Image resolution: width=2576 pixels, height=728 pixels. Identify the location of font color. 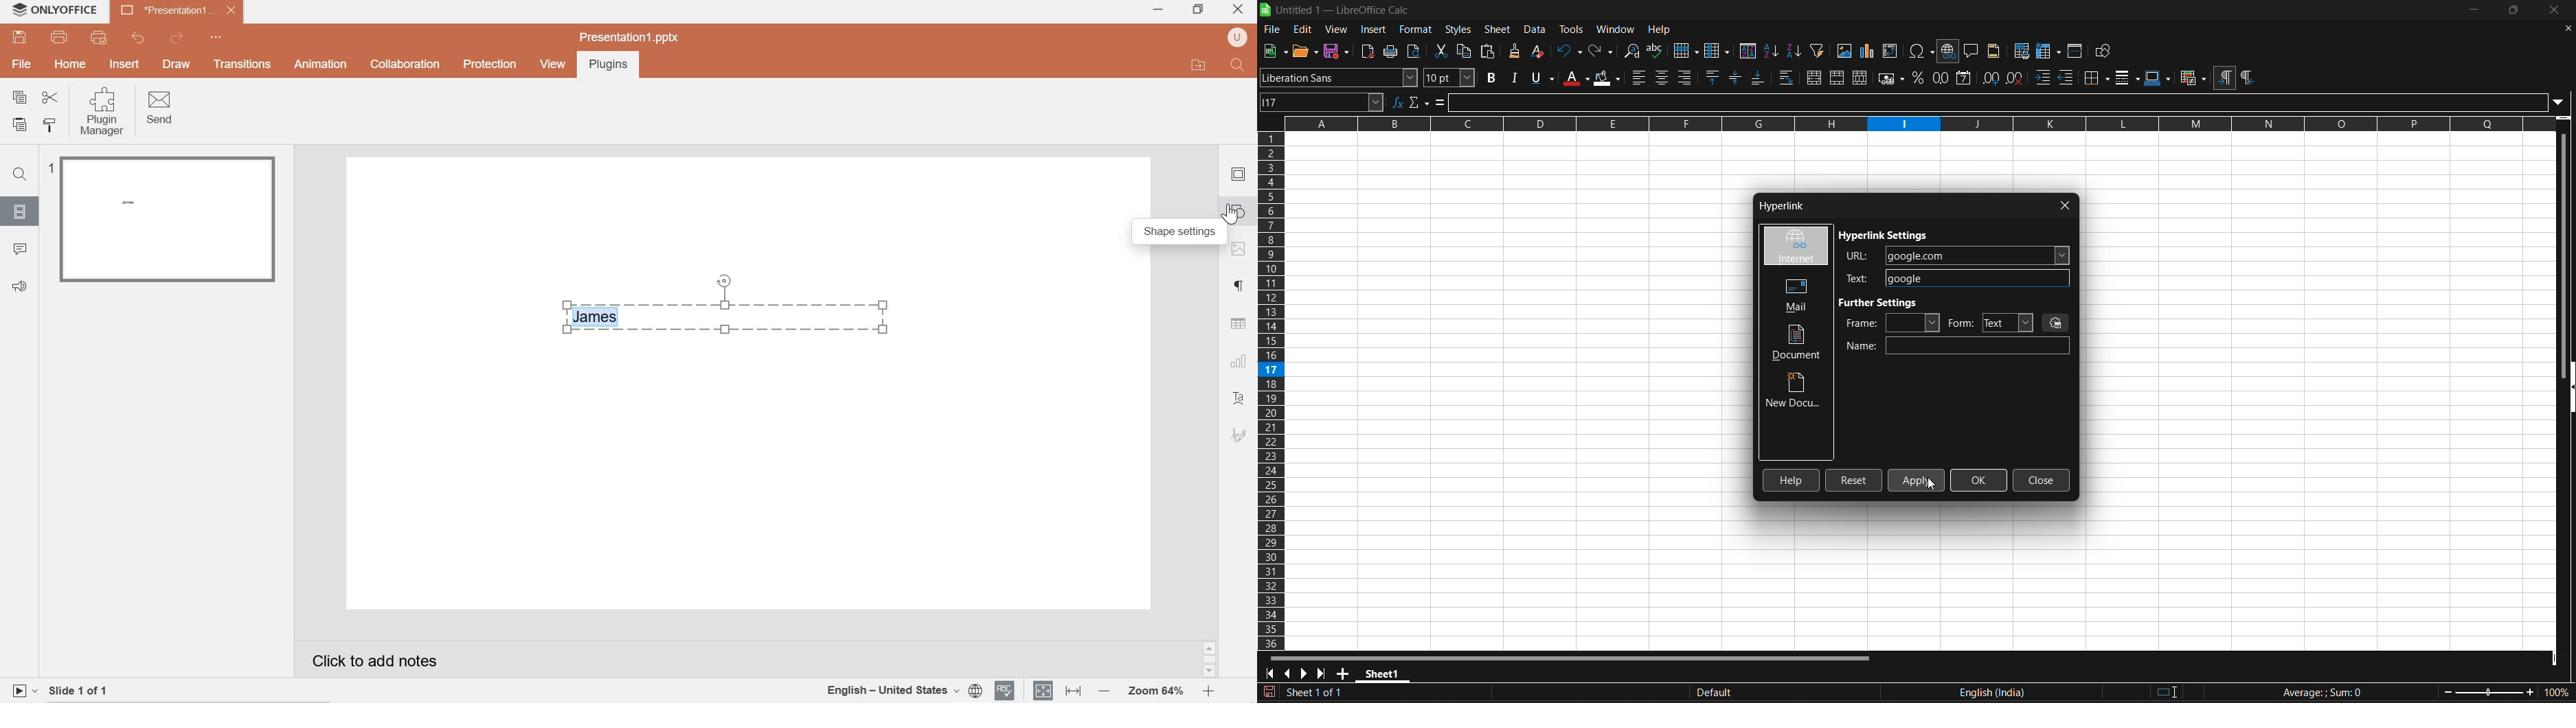
(1576, 78).